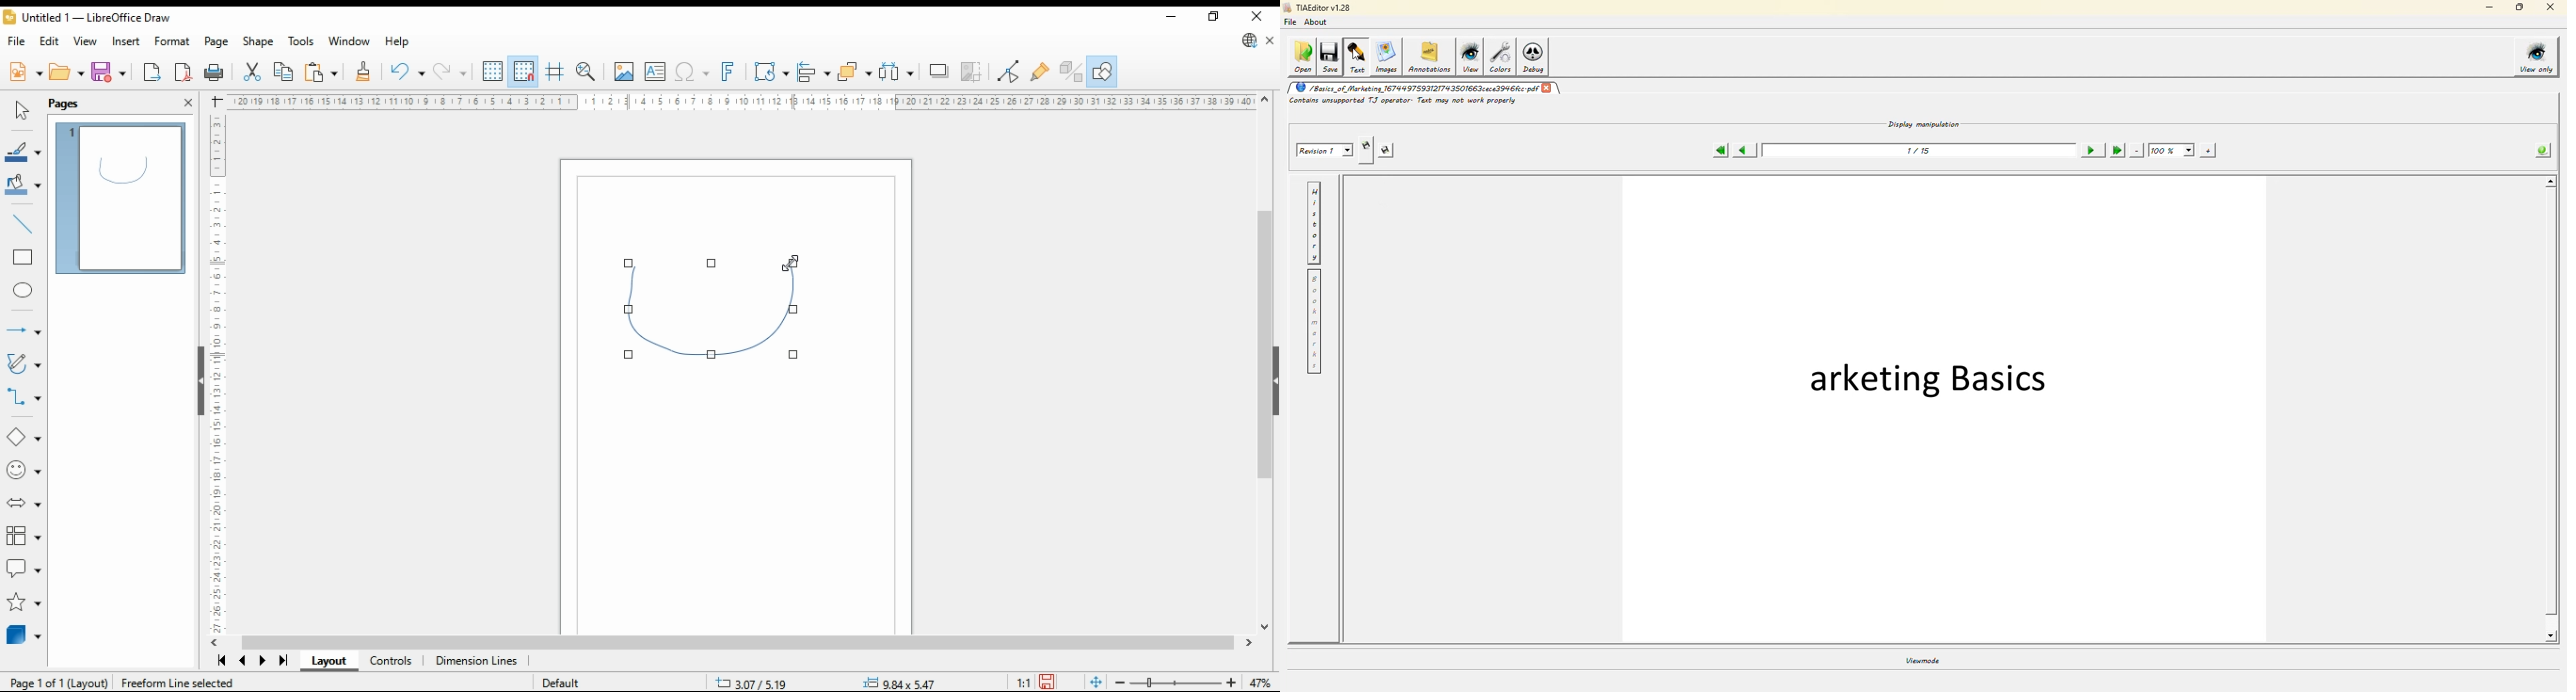 The width and height of the screenshot is (2576, 700). I want to click on -20.93/13.41, so click(756, 683).